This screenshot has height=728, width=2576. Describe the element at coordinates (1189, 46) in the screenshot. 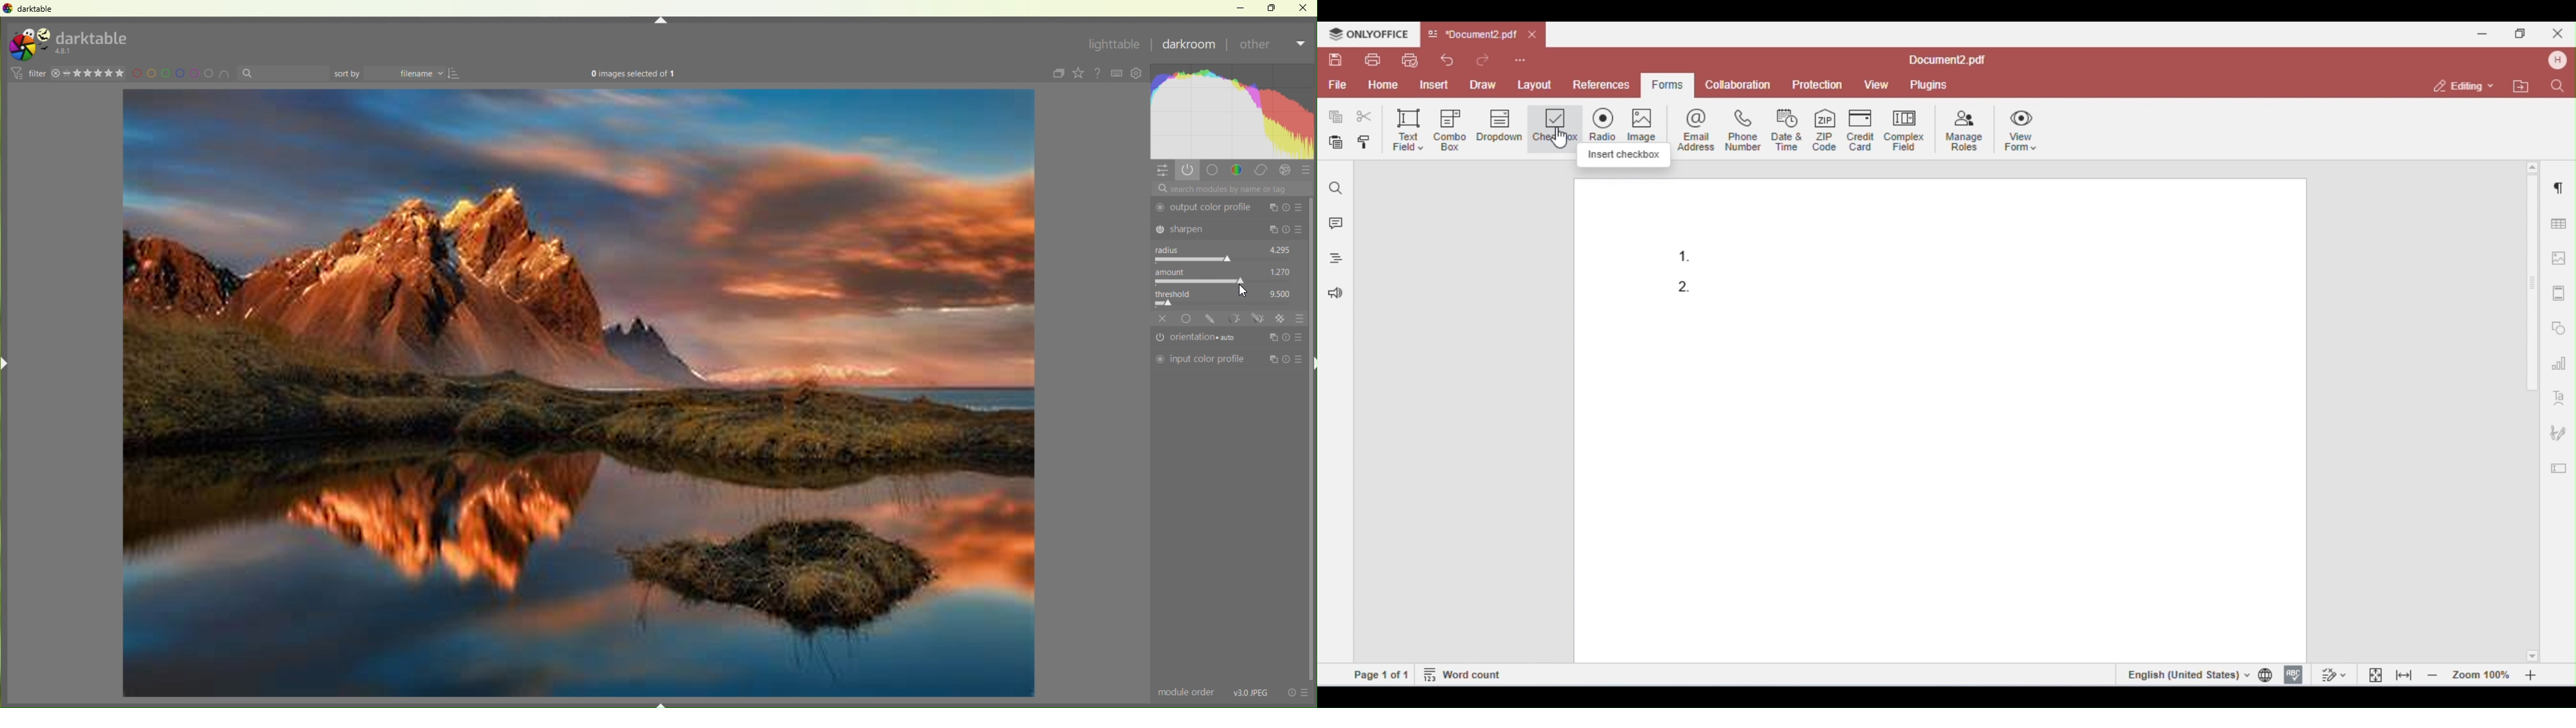

I see `Darkroom` at that location.